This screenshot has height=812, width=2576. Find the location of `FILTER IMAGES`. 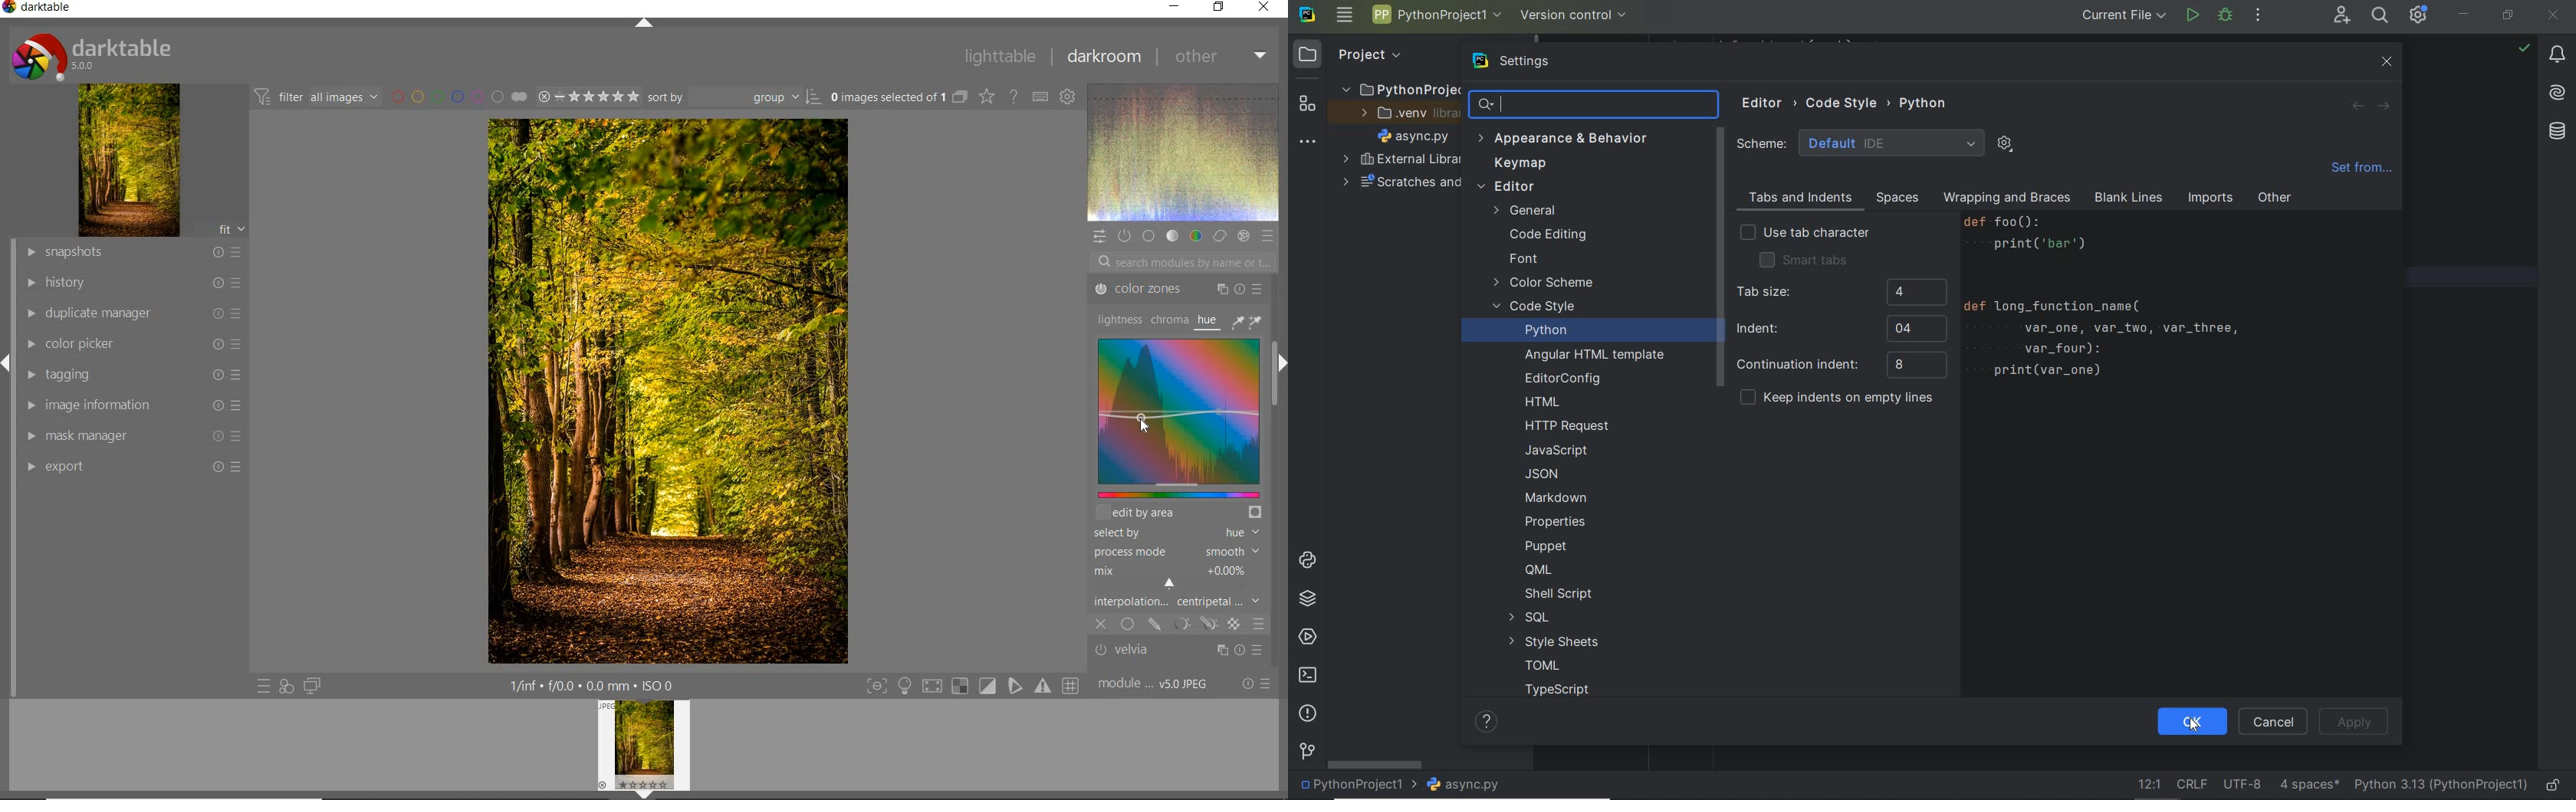

FILTER IMAGES is located at coordinates (316, 97).